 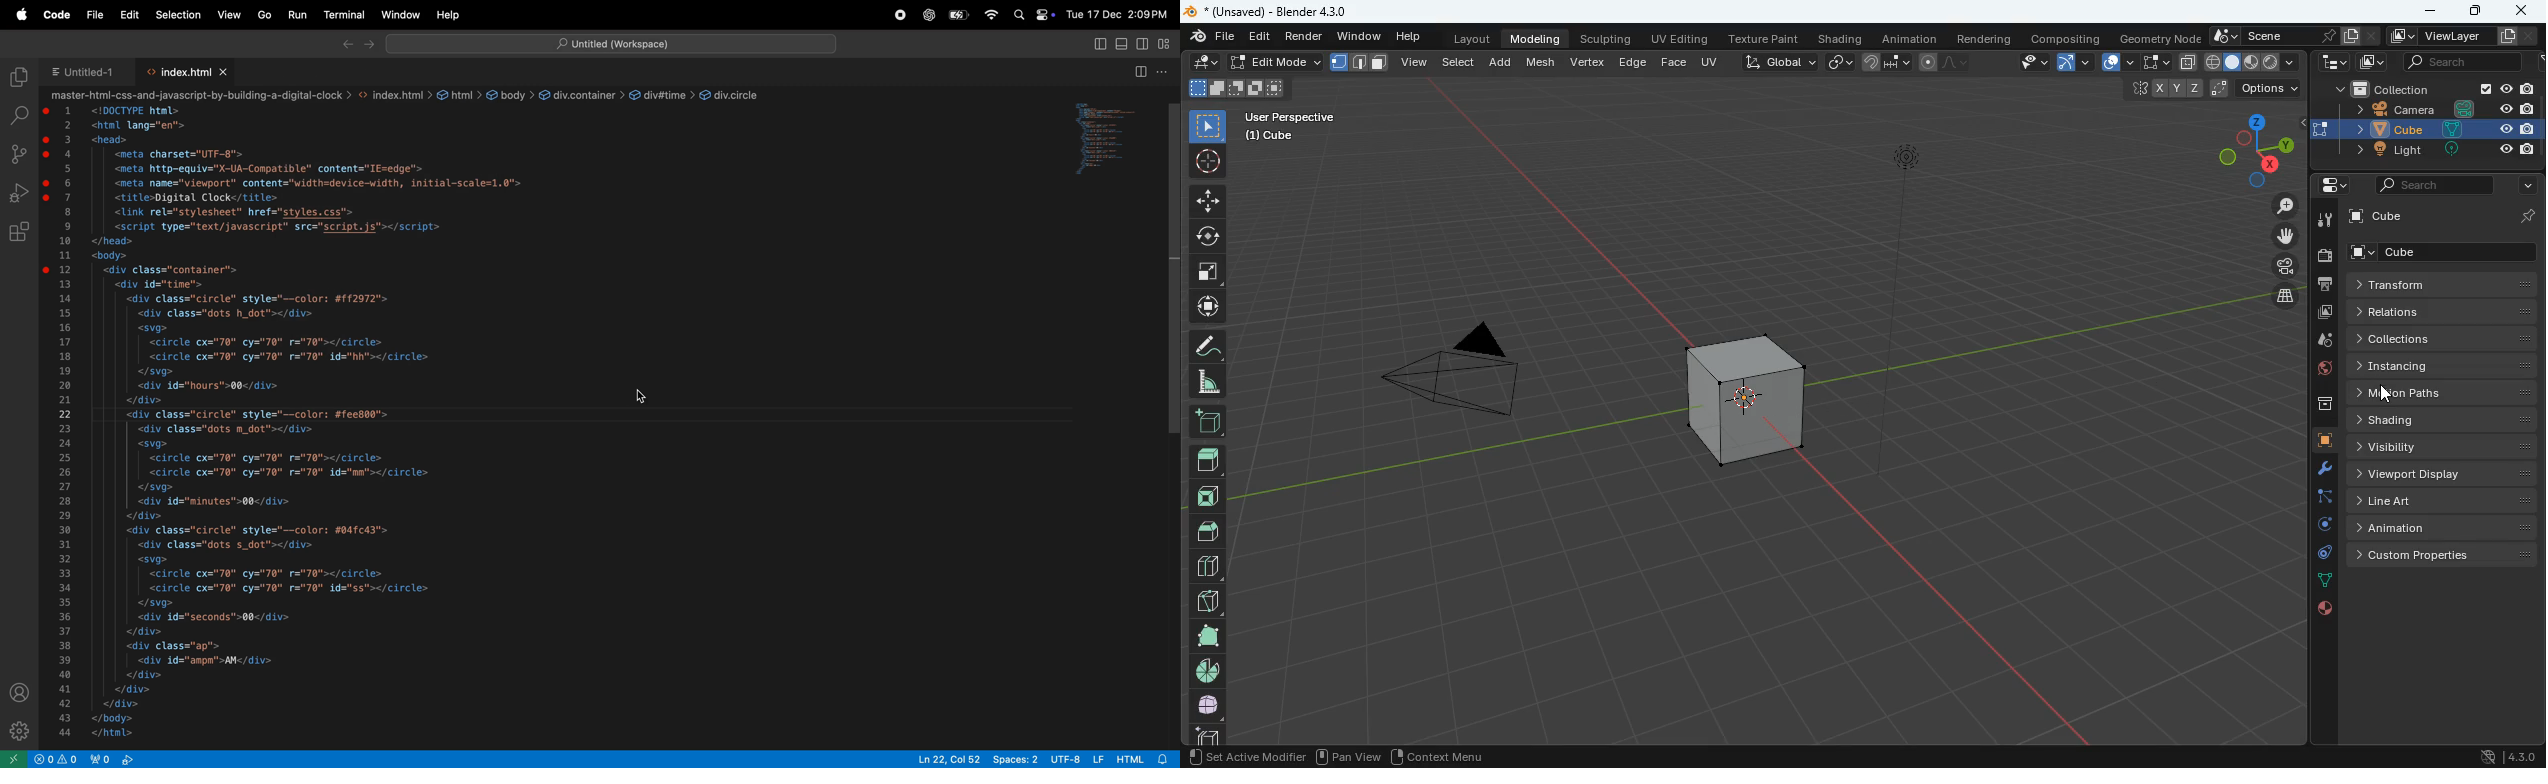 I want to click on open window, so click(x=1104, y=141).